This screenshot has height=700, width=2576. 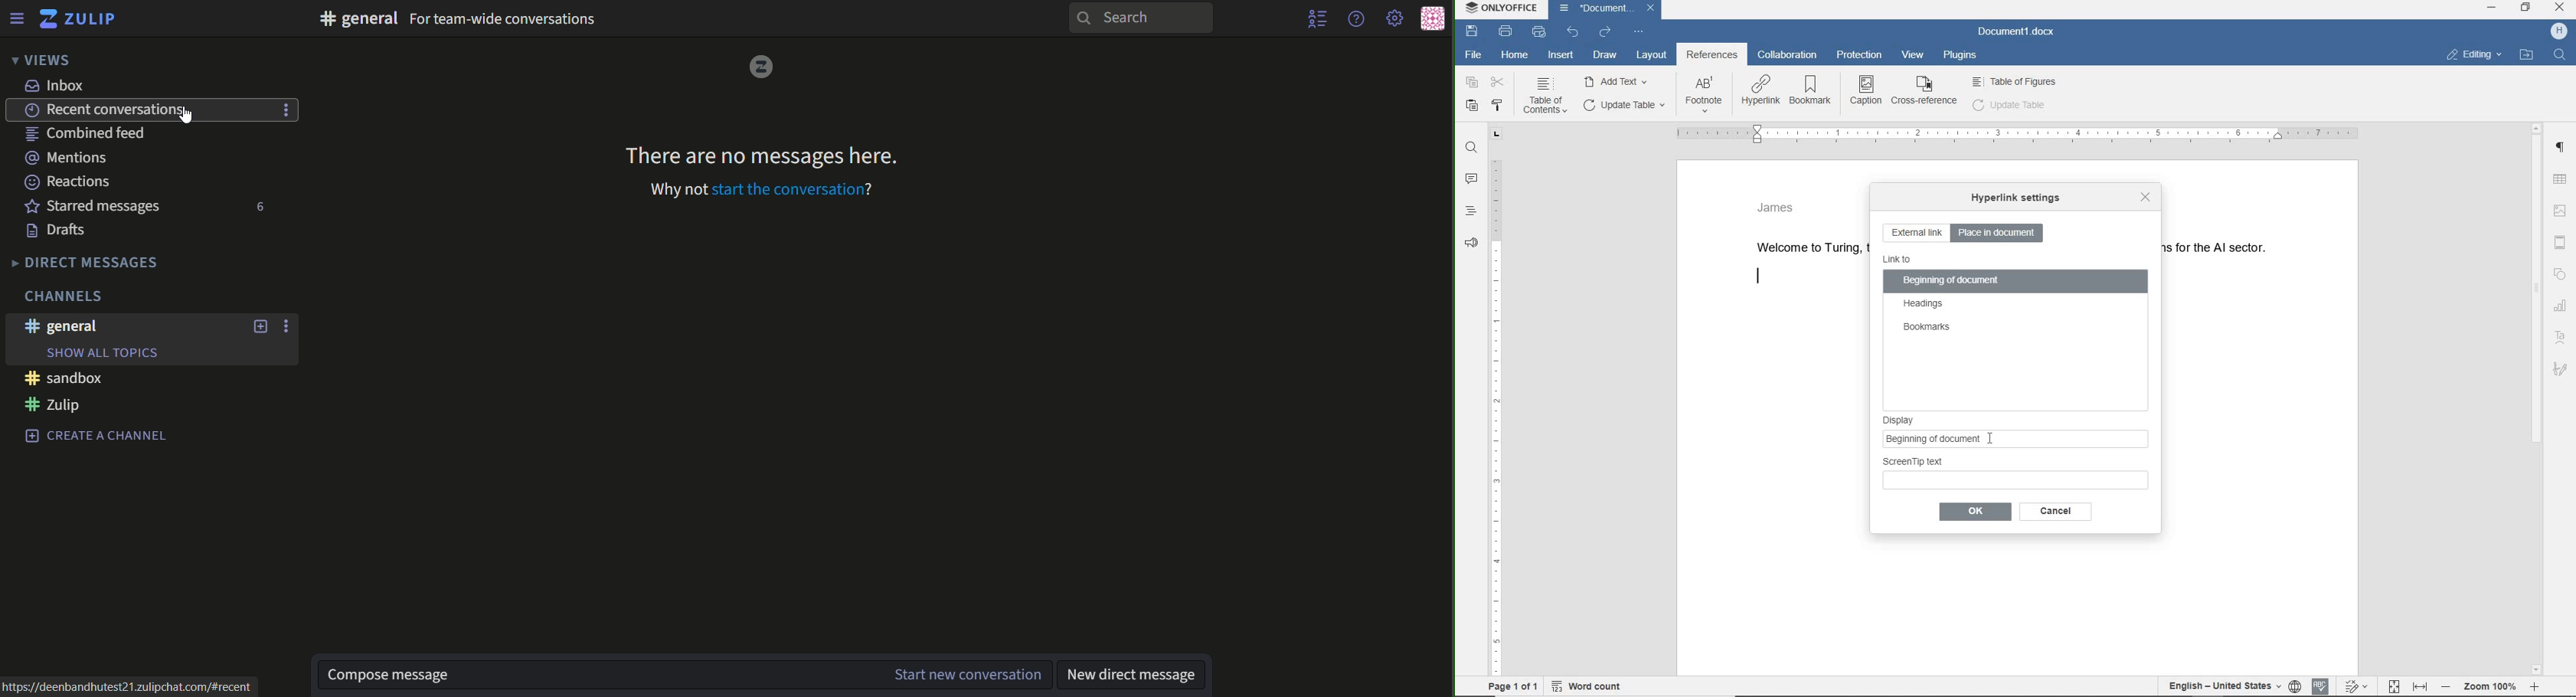 I want to click on text, so click(x=87, y=262).